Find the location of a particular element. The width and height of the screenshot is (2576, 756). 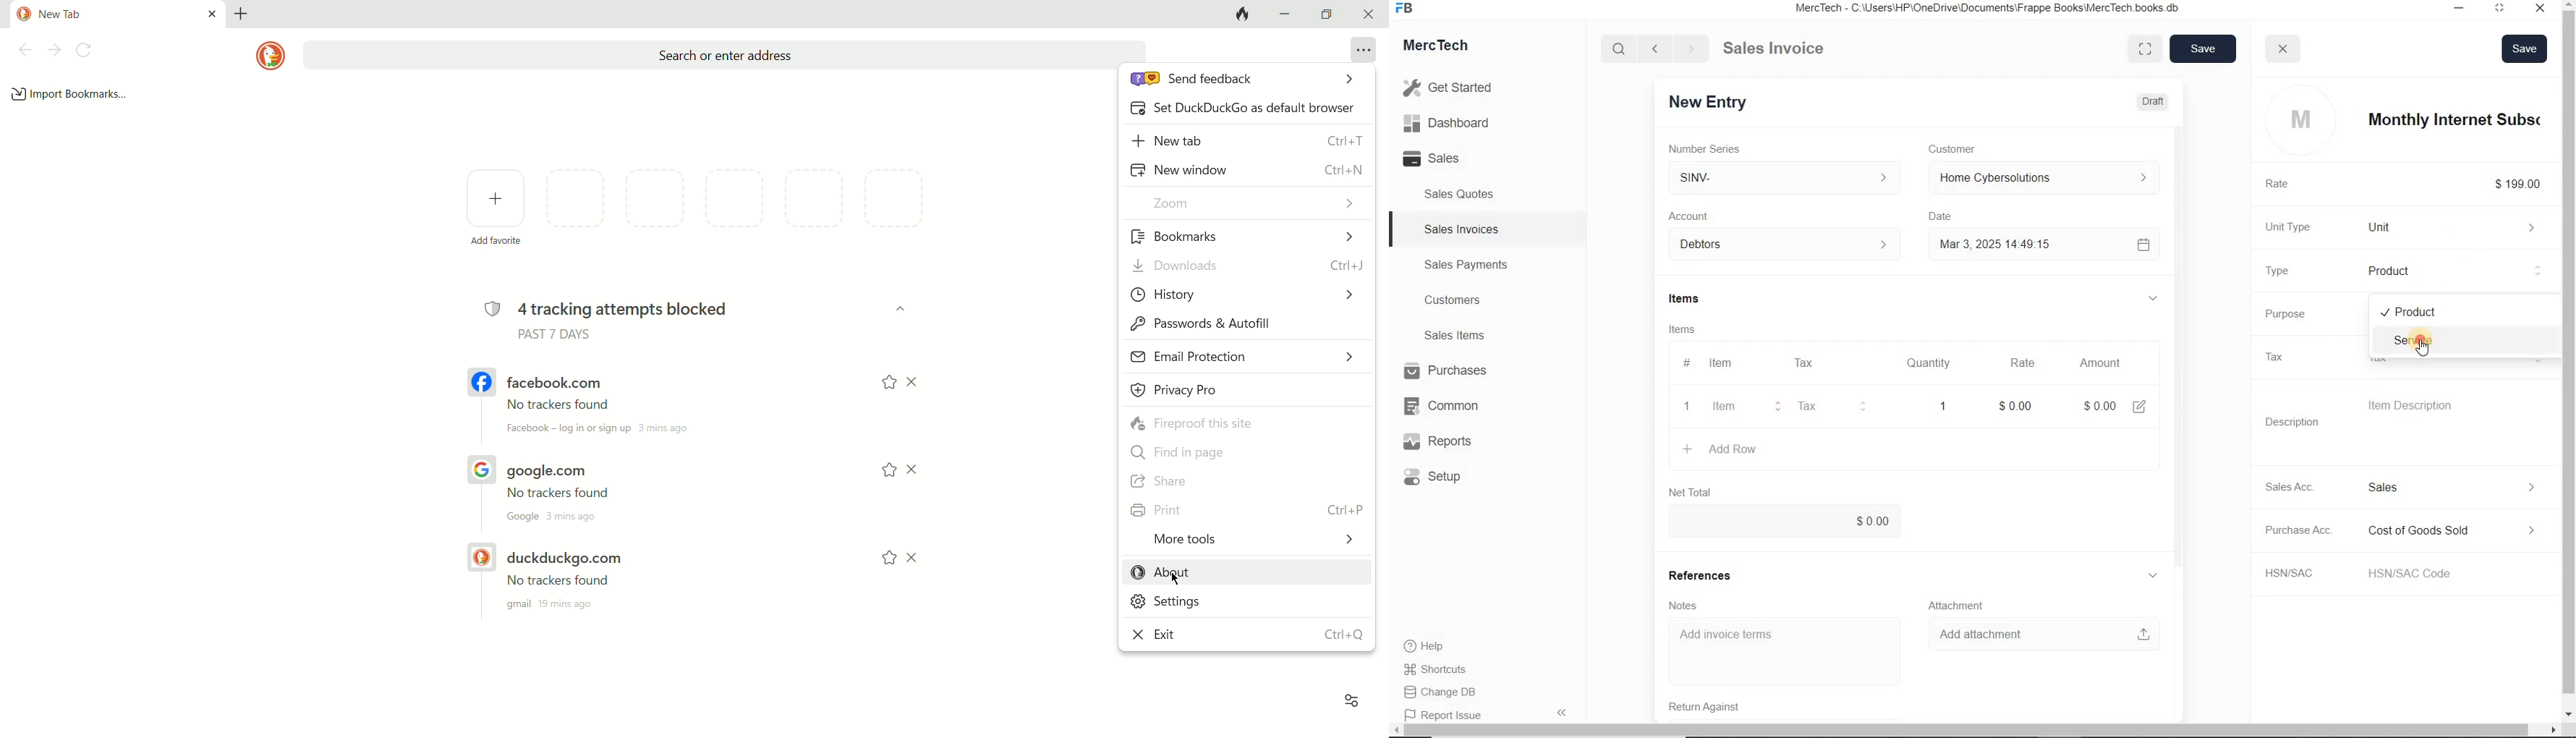

Quantity is located at coordinates (1937, 363).